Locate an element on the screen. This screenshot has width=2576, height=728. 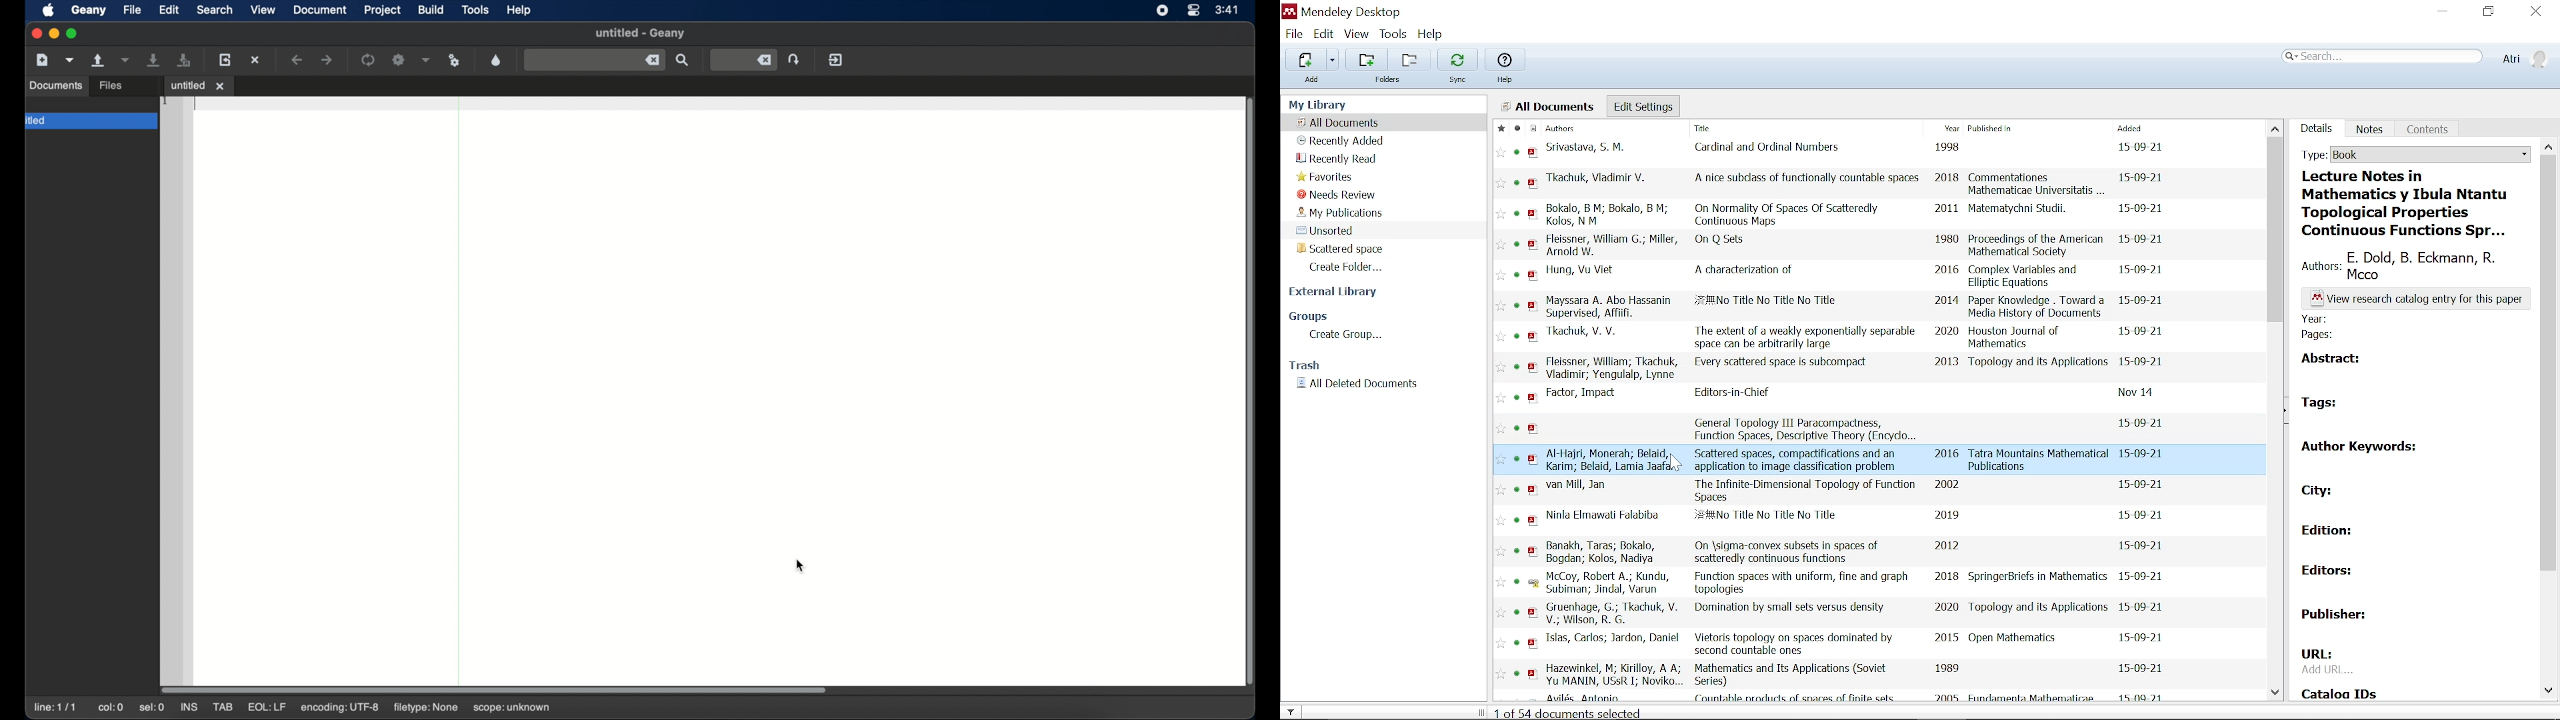
Vertical scrollbar for details is located at coordinates (2549, 362).